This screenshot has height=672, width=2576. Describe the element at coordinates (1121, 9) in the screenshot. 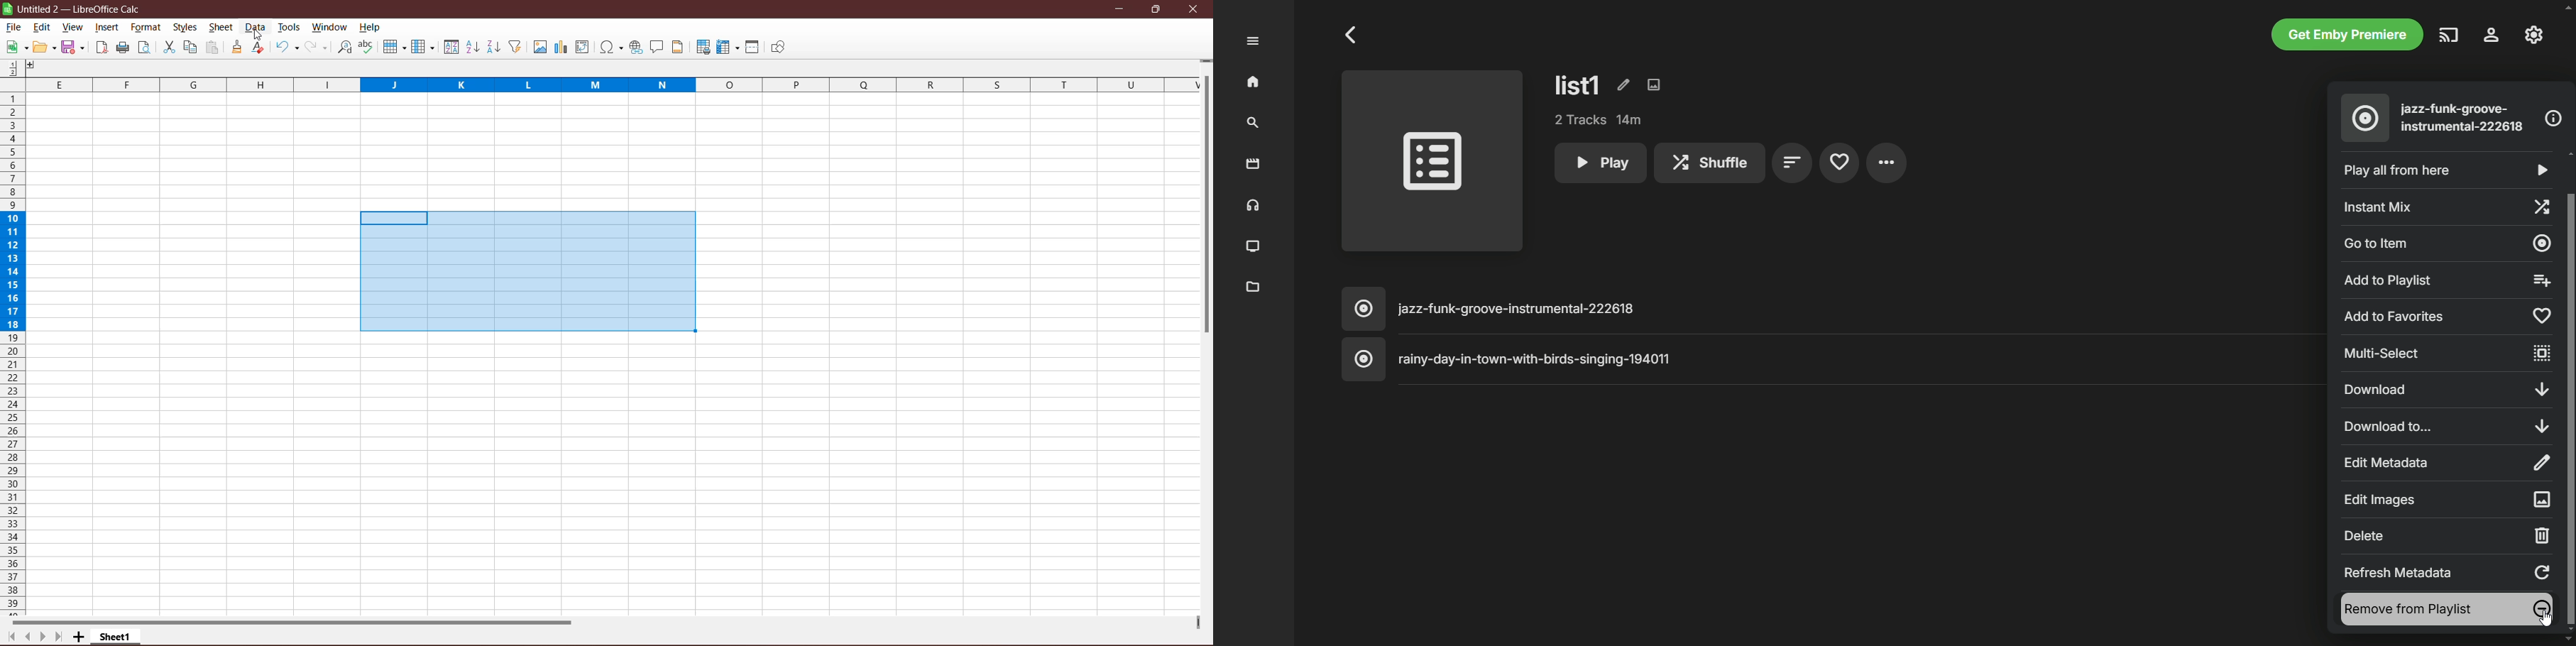

I see `Minimize` at that location.